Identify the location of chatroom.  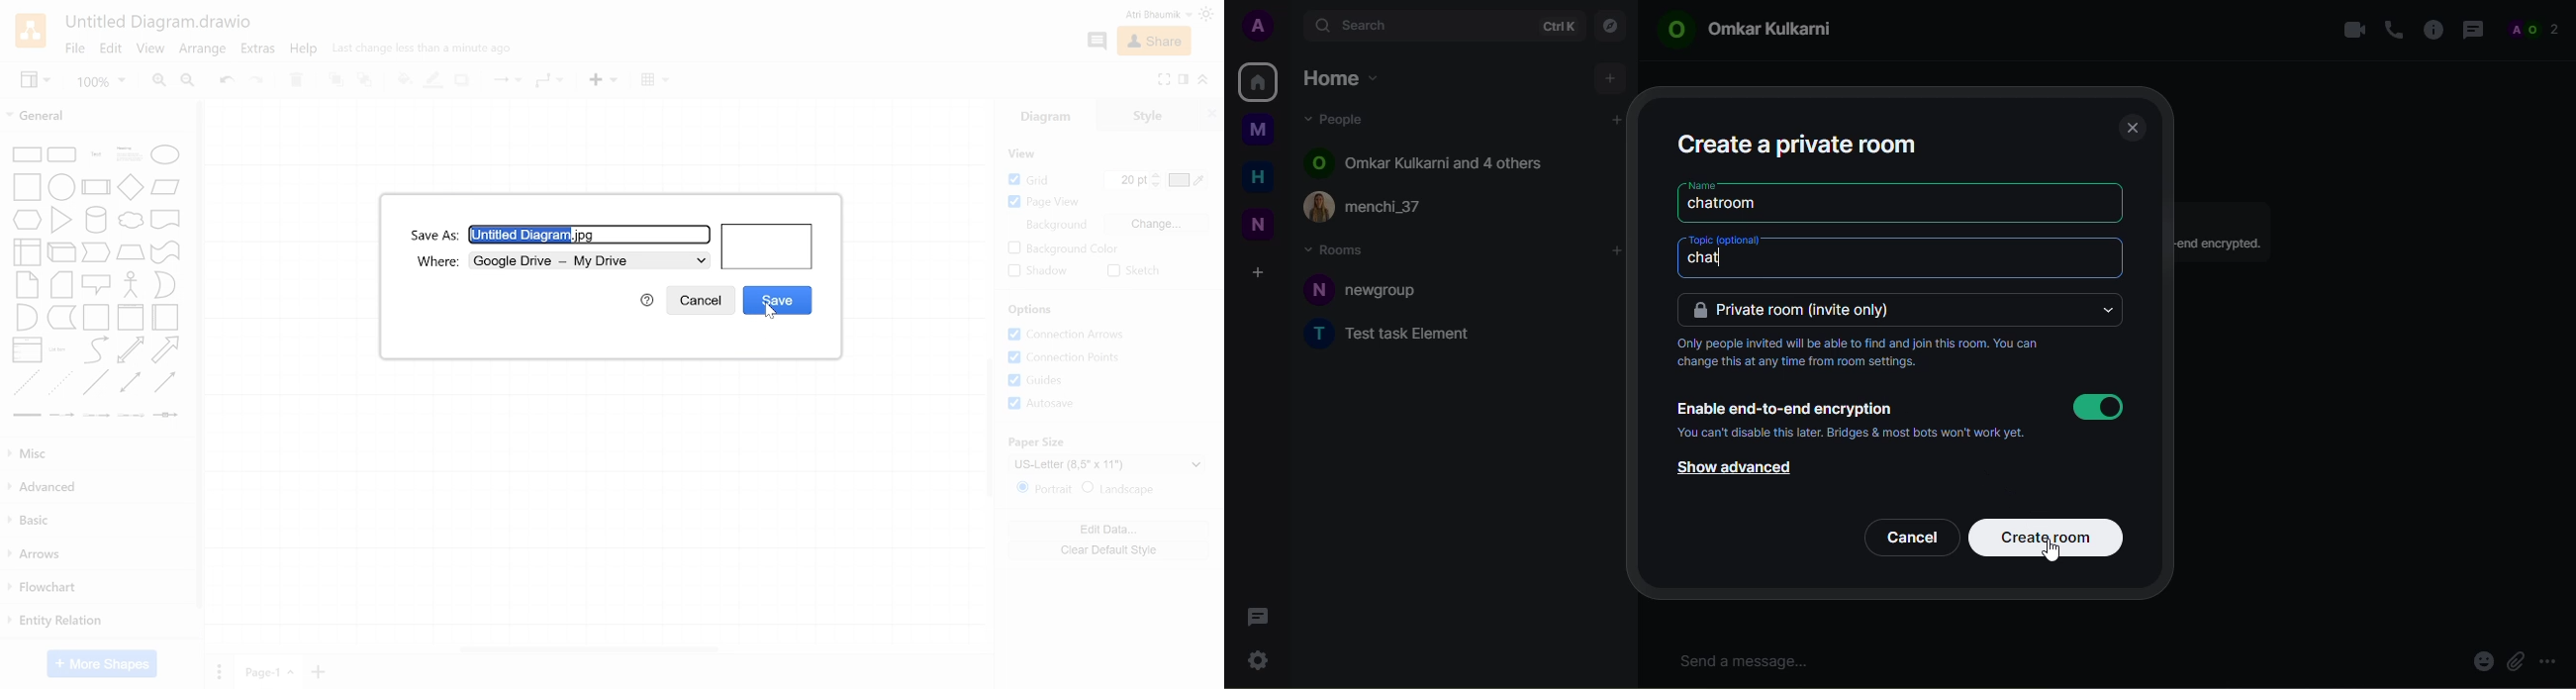
(1726, 204).